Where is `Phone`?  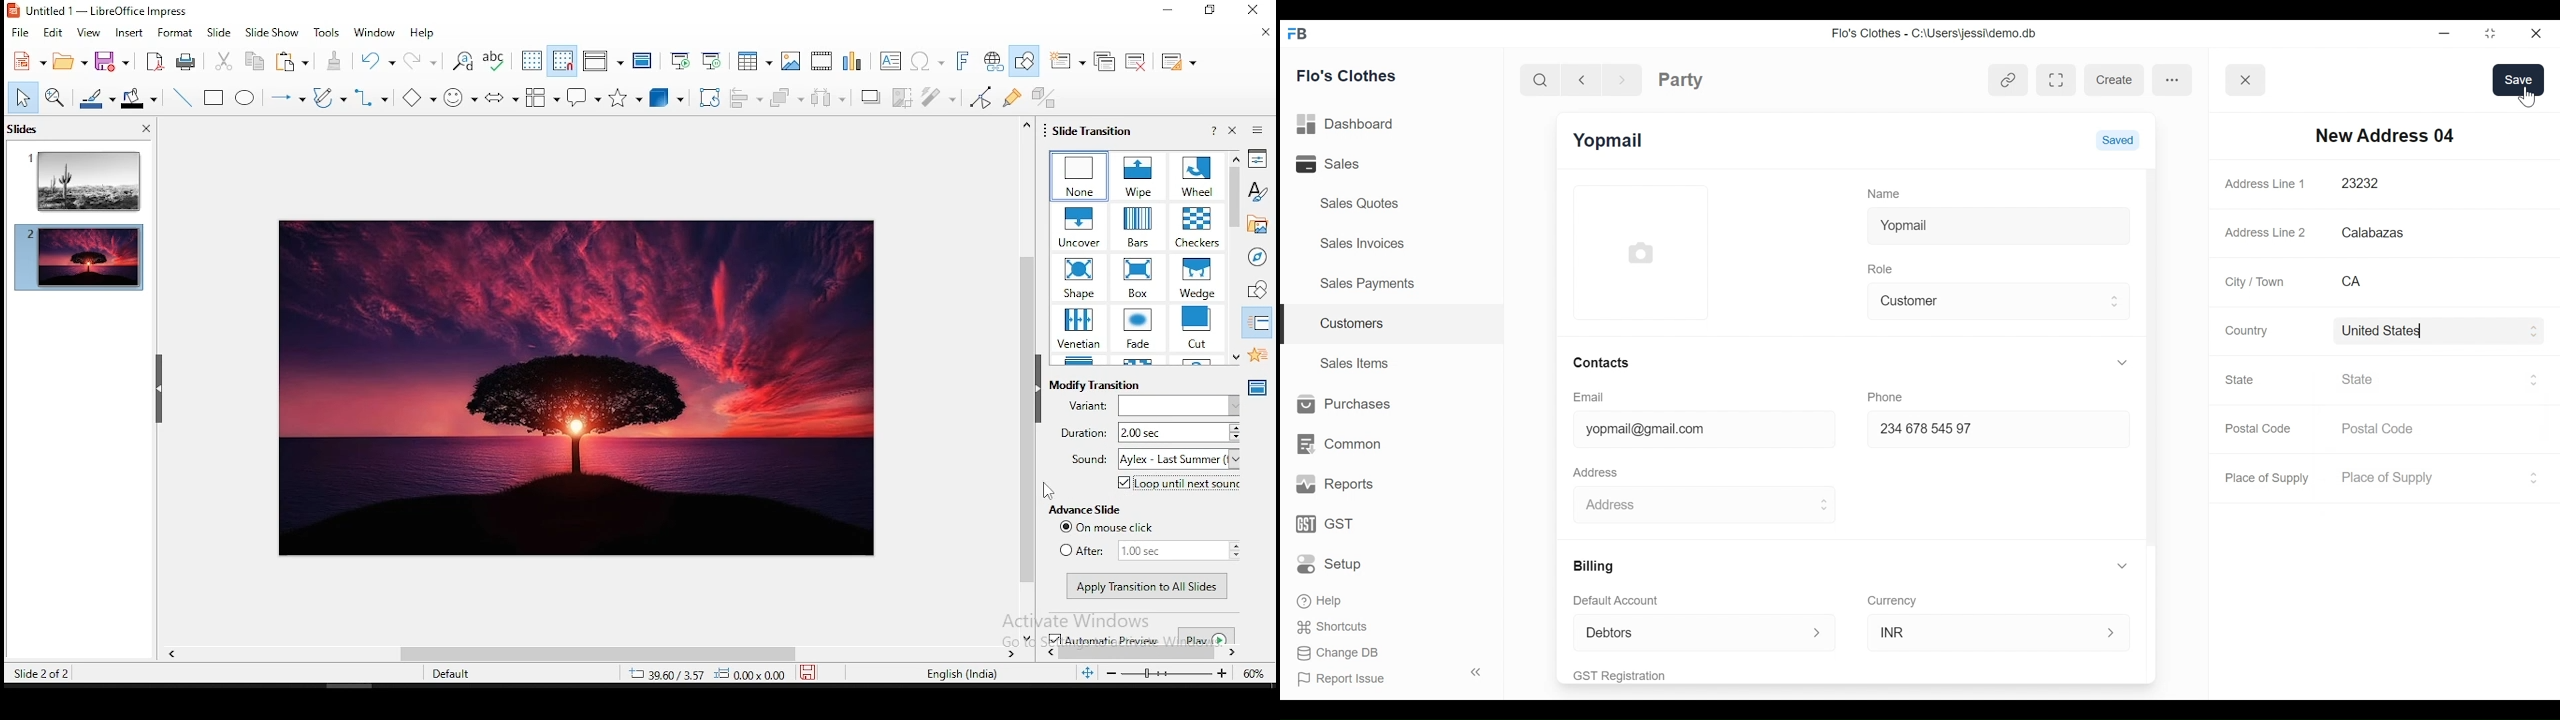 Phone is located at coordinates (1889, 395).